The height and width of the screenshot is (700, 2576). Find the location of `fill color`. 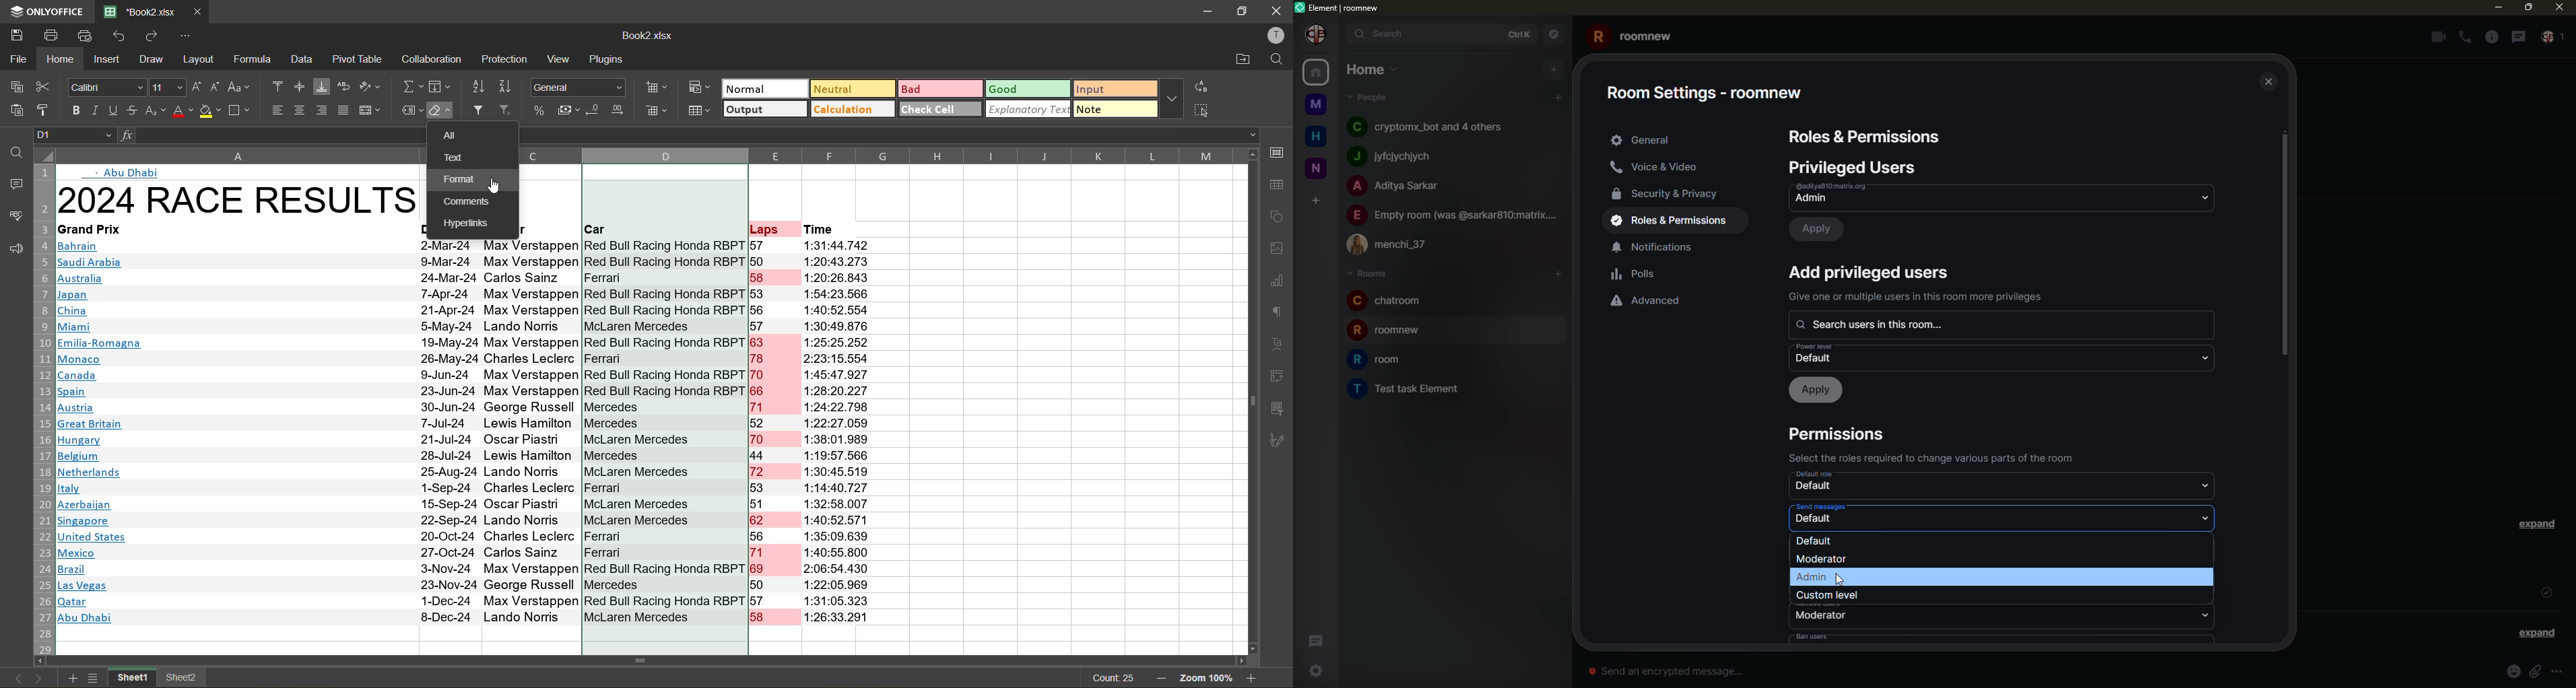

fill color is located at coordinates (211, 111).